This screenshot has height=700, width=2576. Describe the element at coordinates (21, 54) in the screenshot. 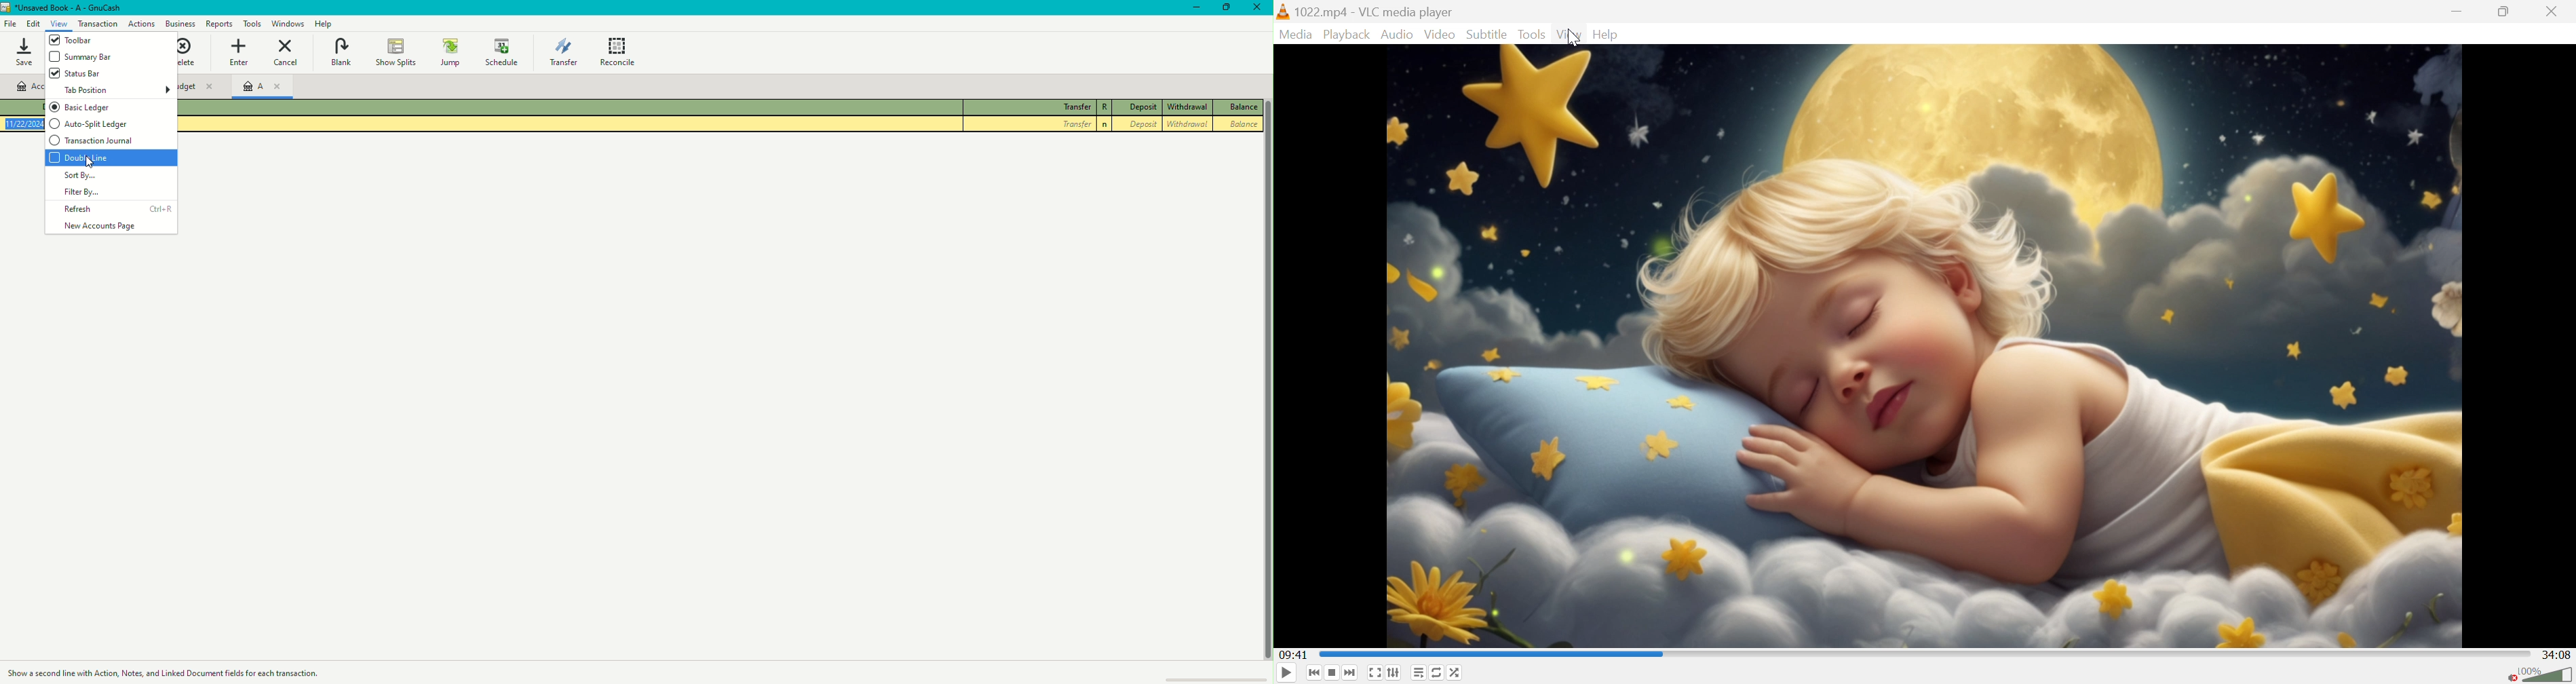

I see `Save` at that location.